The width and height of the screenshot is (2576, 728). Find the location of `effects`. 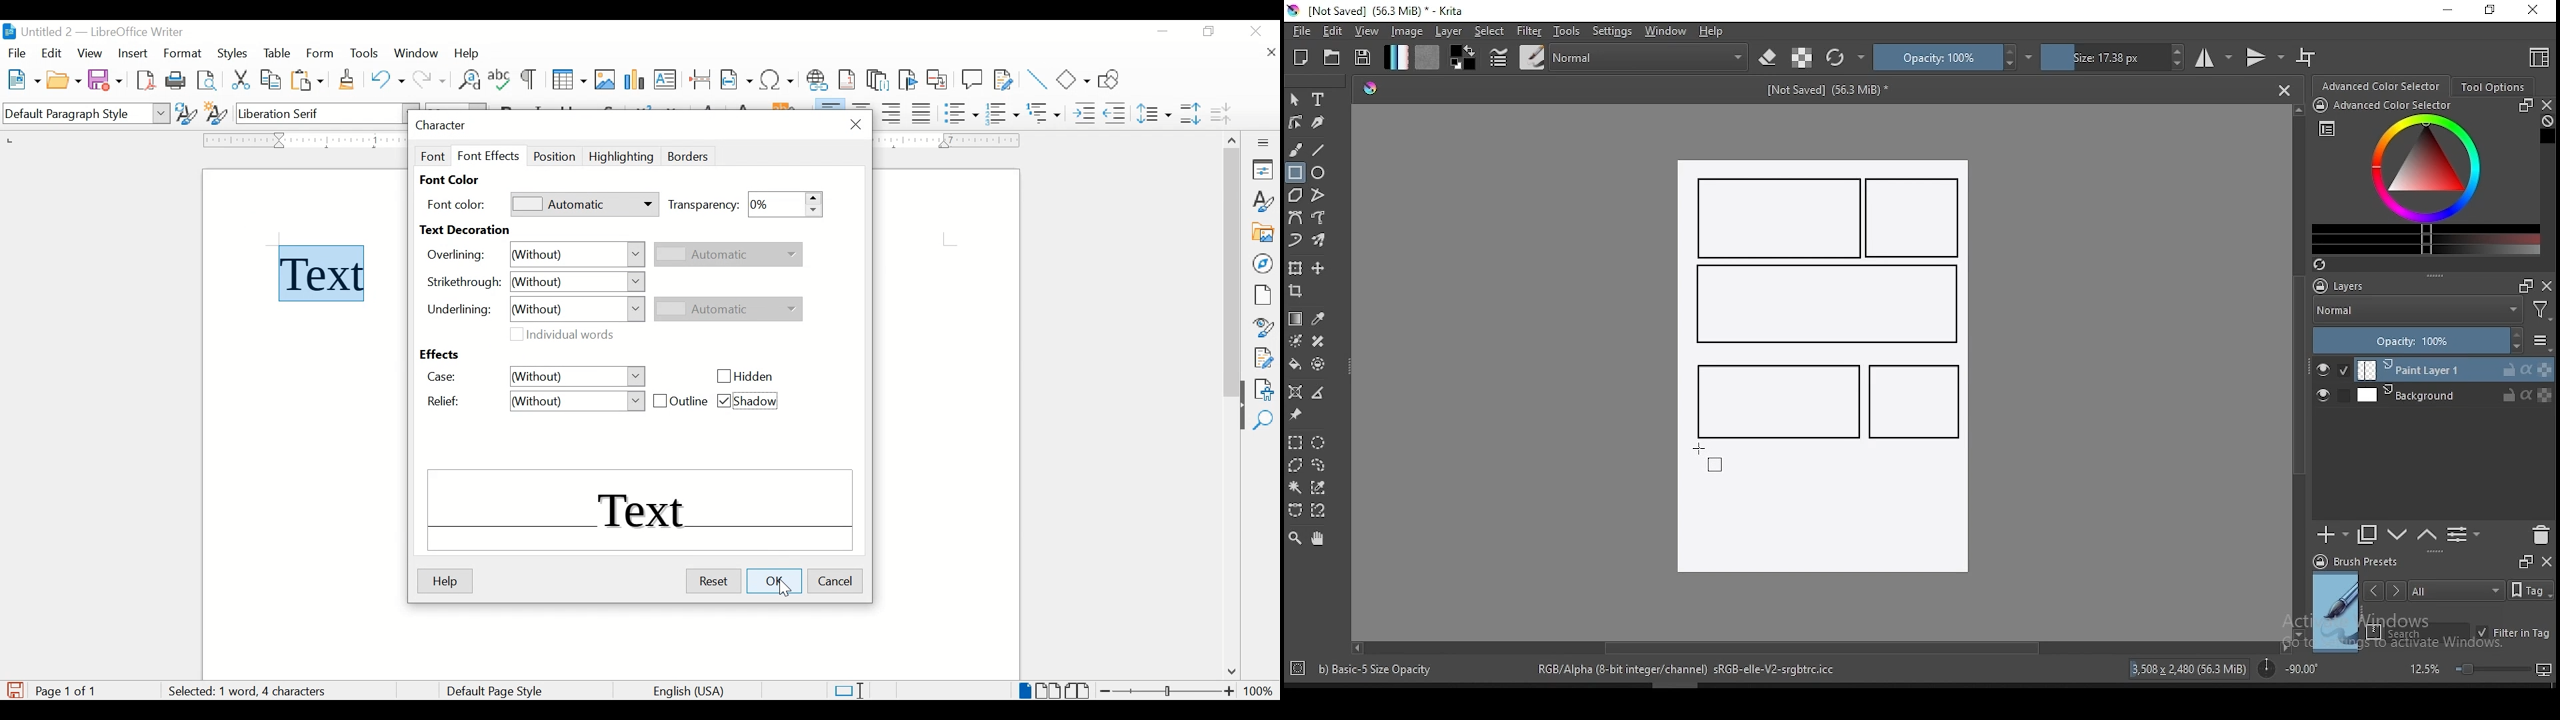

effects is located at coordinates (440, 355).